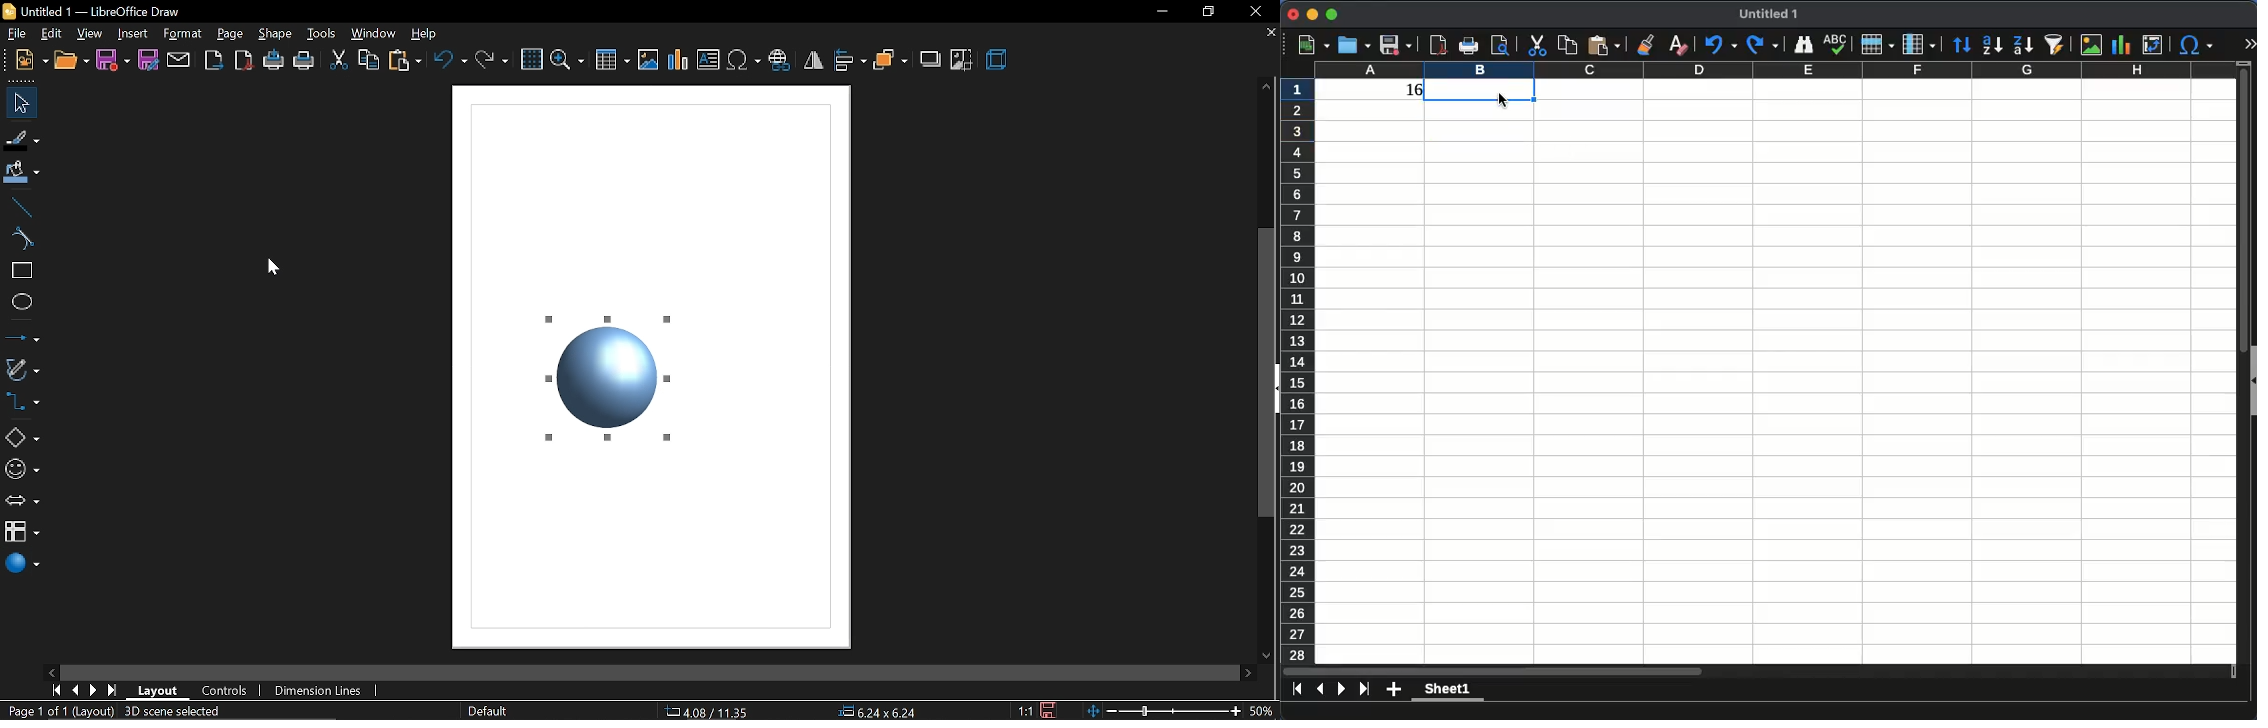  I want to click on save, so click(113, 61).